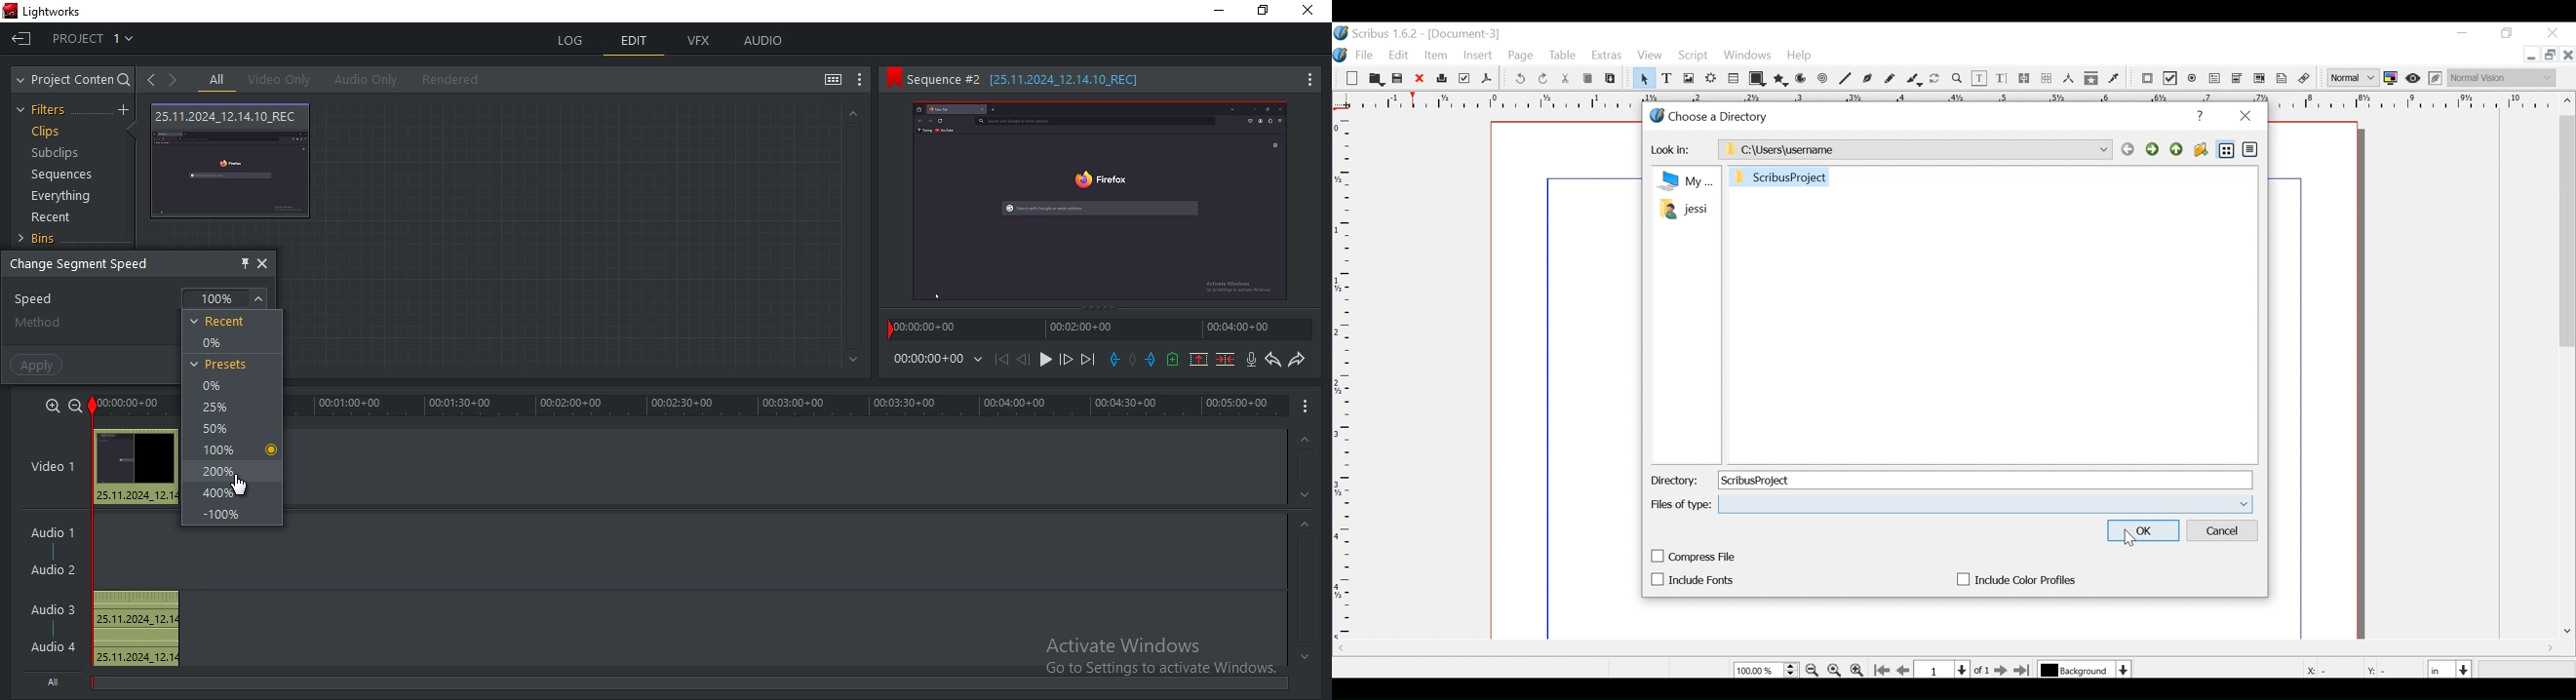  Describe the element at coordinates (1669, 150) in the screenshot. I see `Look in` at that location.